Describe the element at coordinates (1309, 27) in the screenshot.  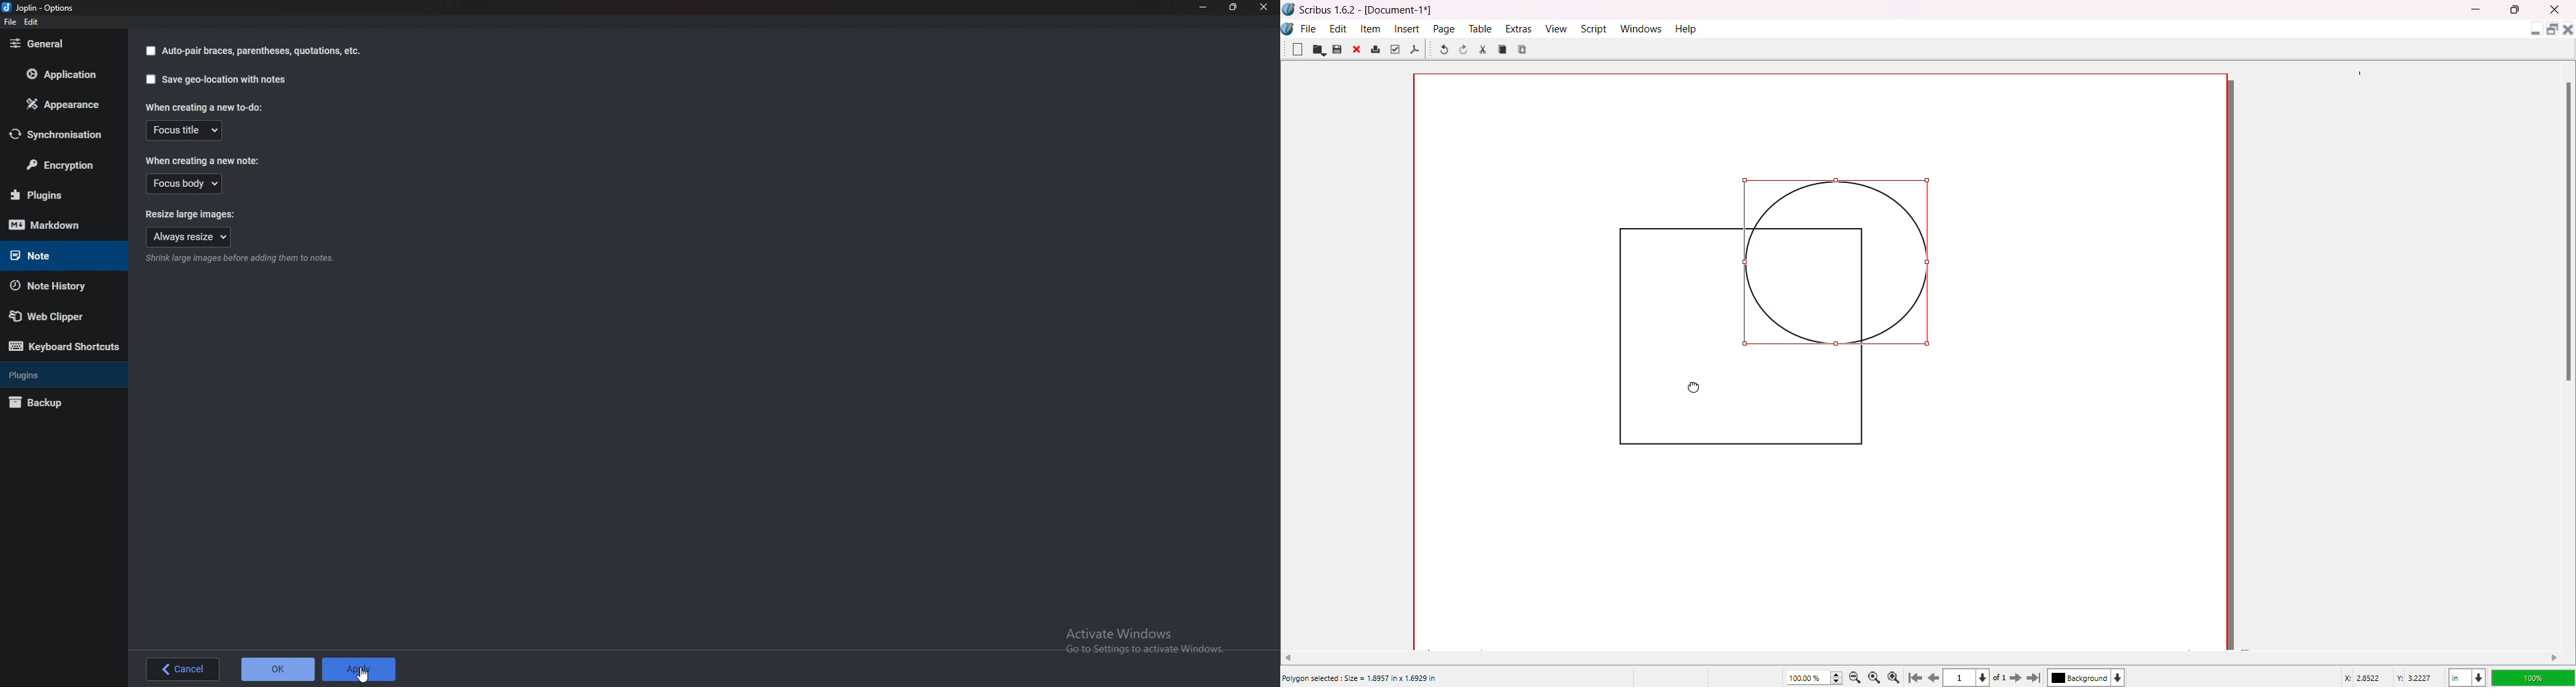
I see `File` at that location.